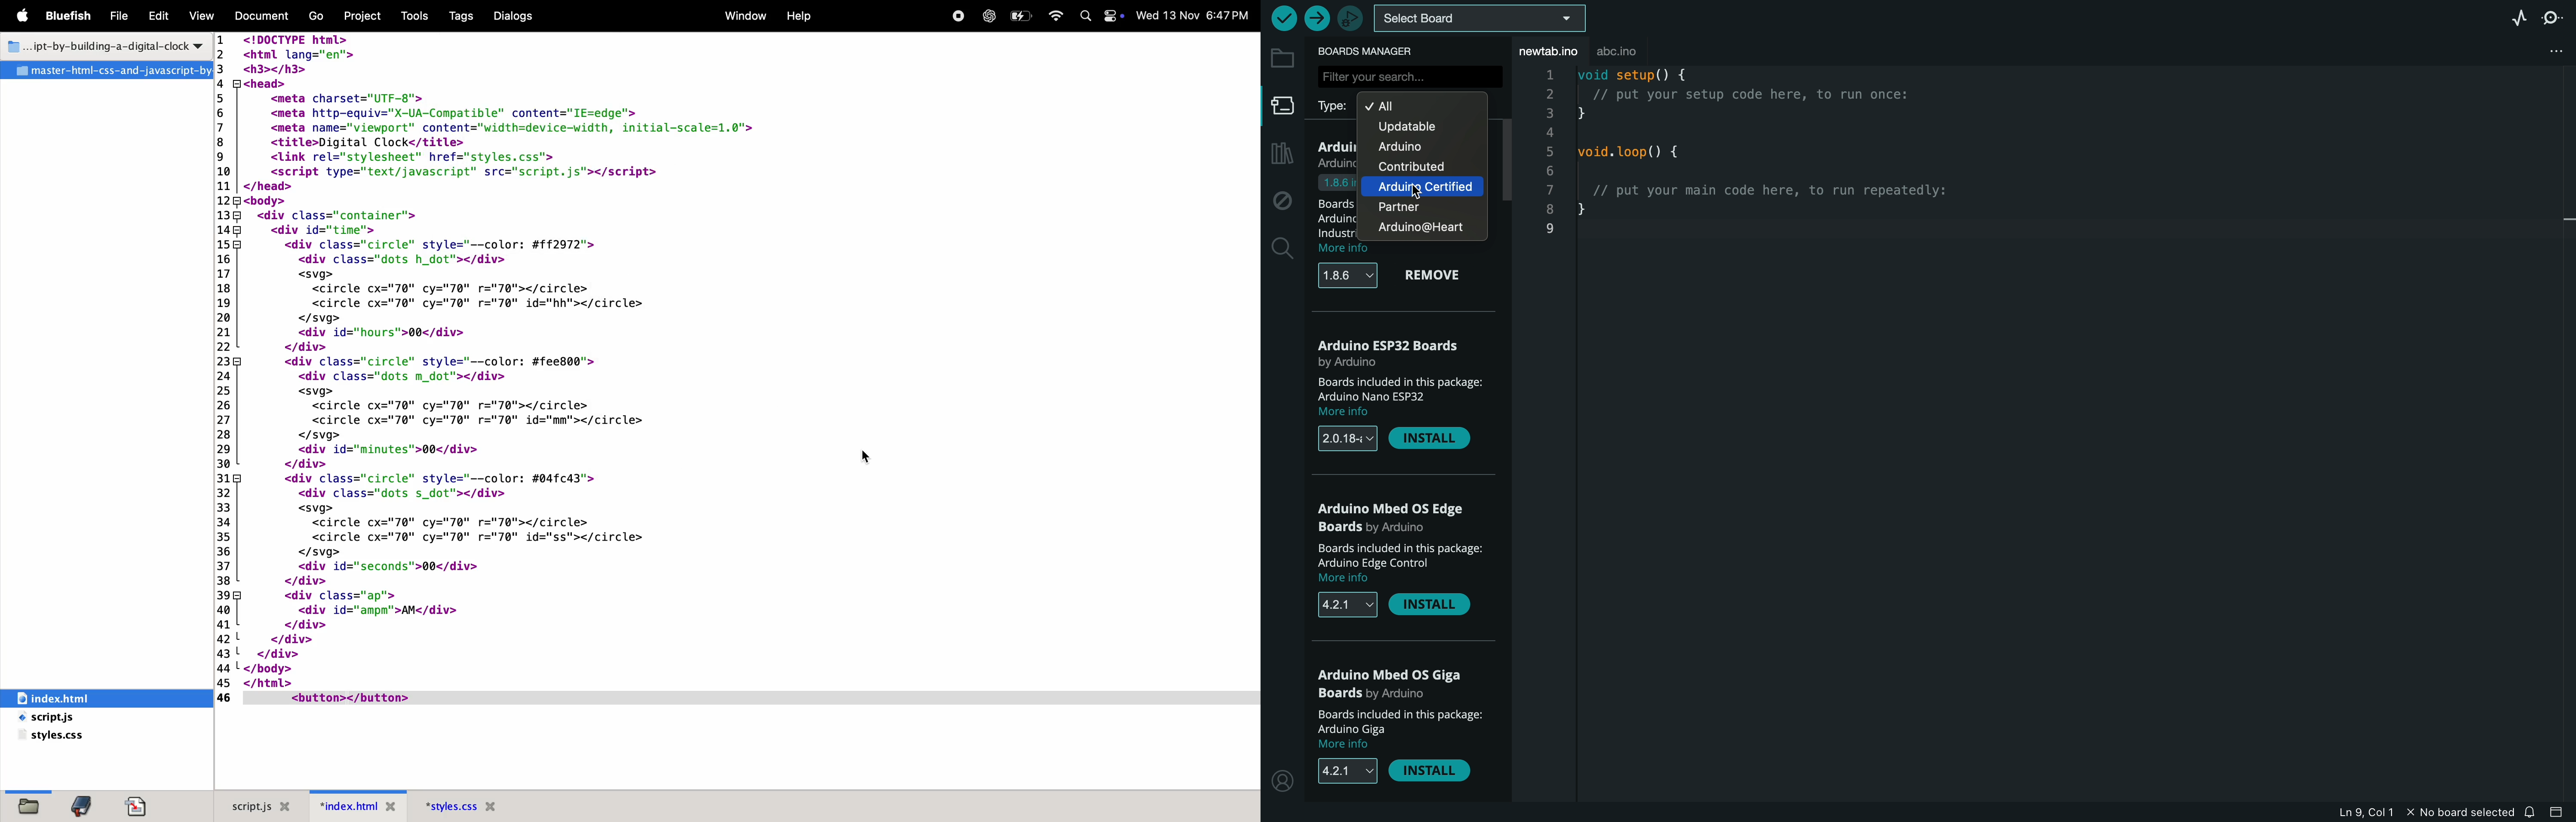 The height and width of the screenshot is (840, 2576). Describe the element at coordinates (415, 16) in the screenshot. I see `Tools` at that location.